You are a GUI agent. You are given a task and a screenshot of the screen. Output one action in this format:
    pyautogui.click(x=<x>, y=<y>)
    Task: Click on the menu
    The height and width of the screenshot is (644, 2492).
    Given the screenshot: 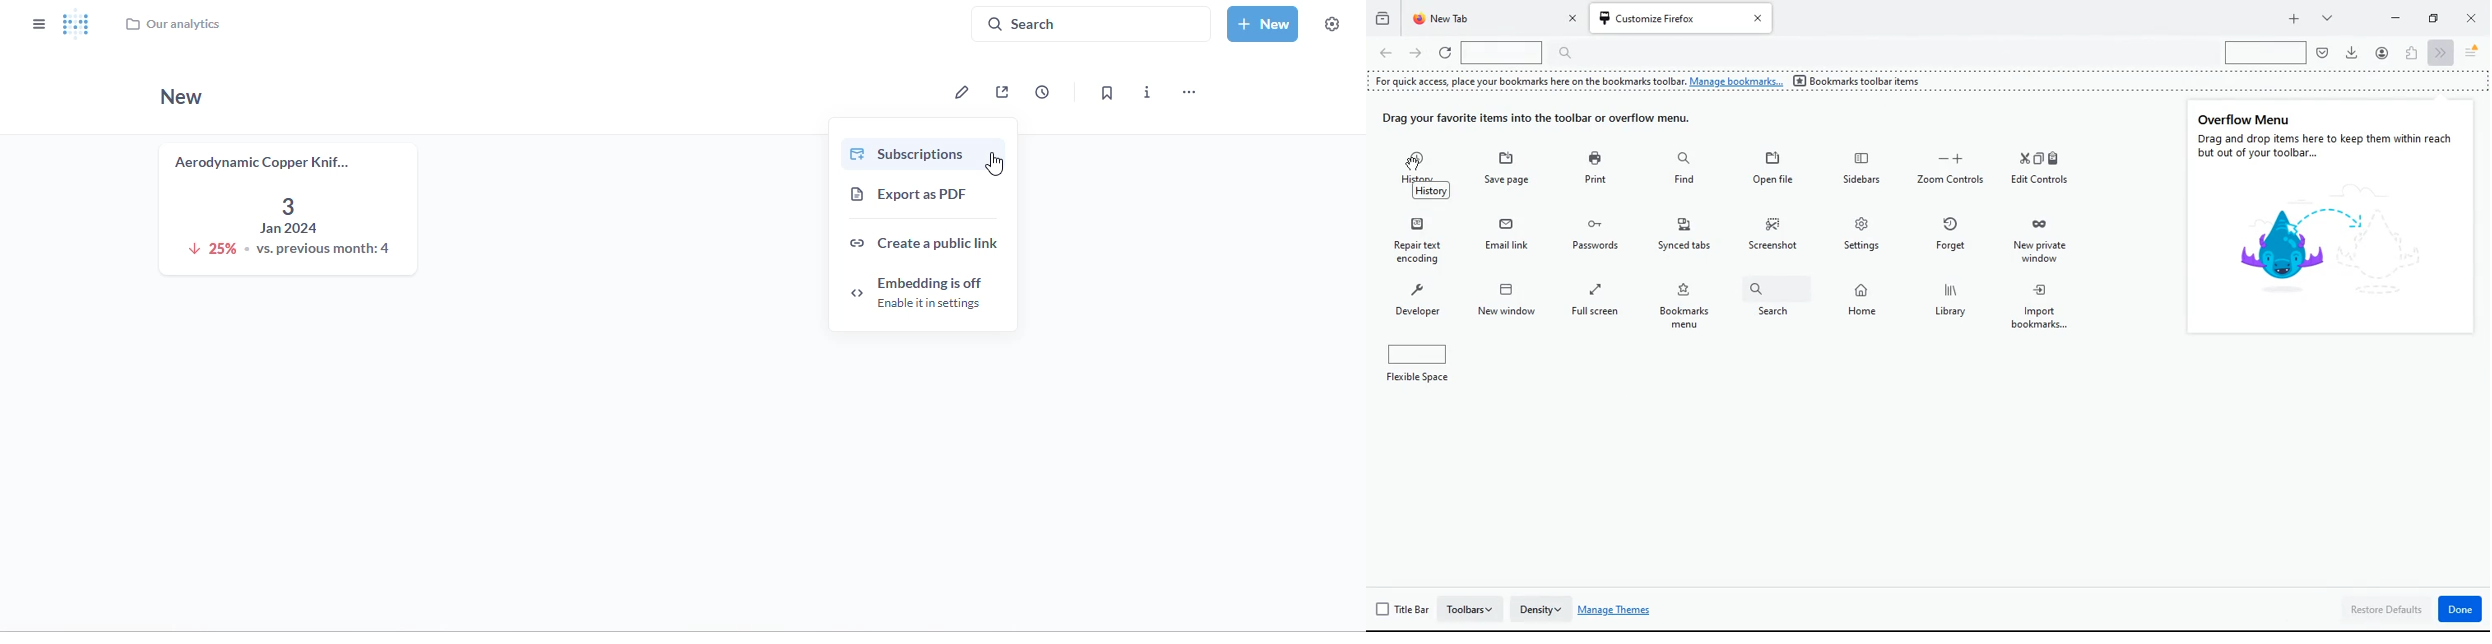 What is the action you would take?
    pyautogui.click(x=2472, y=53)
    